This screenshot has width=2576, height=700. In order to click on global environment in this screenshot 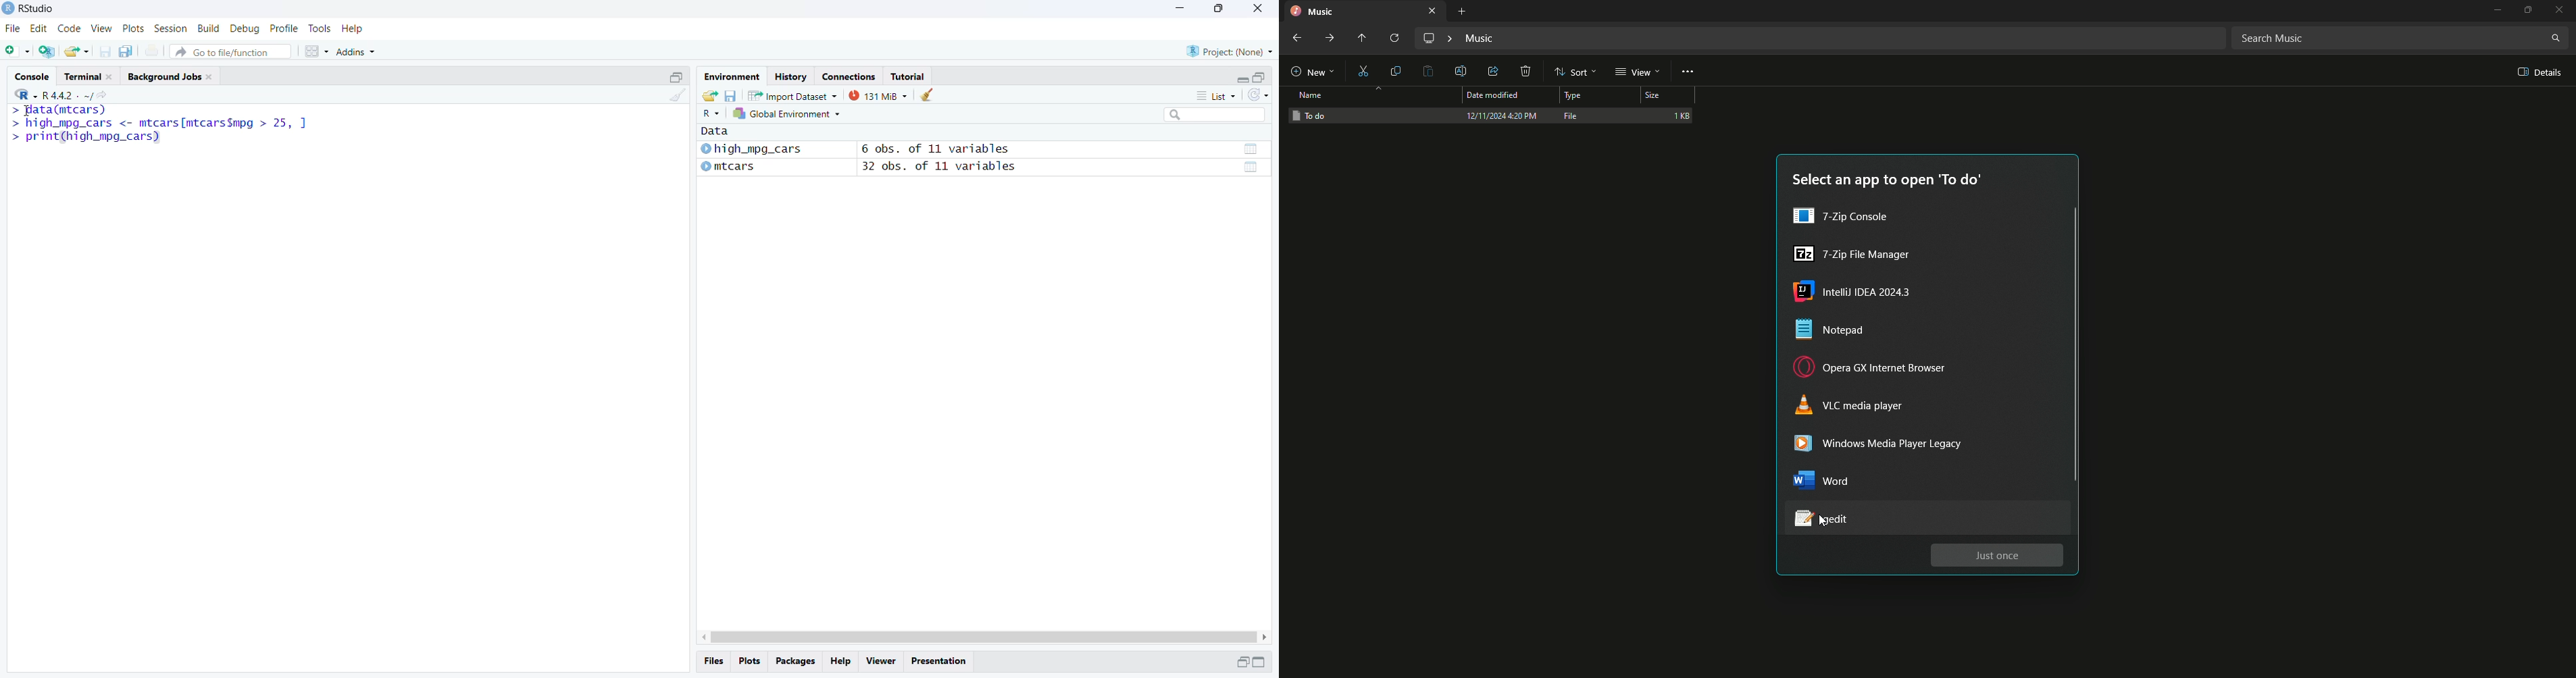, I will do `click(784, 114)`.